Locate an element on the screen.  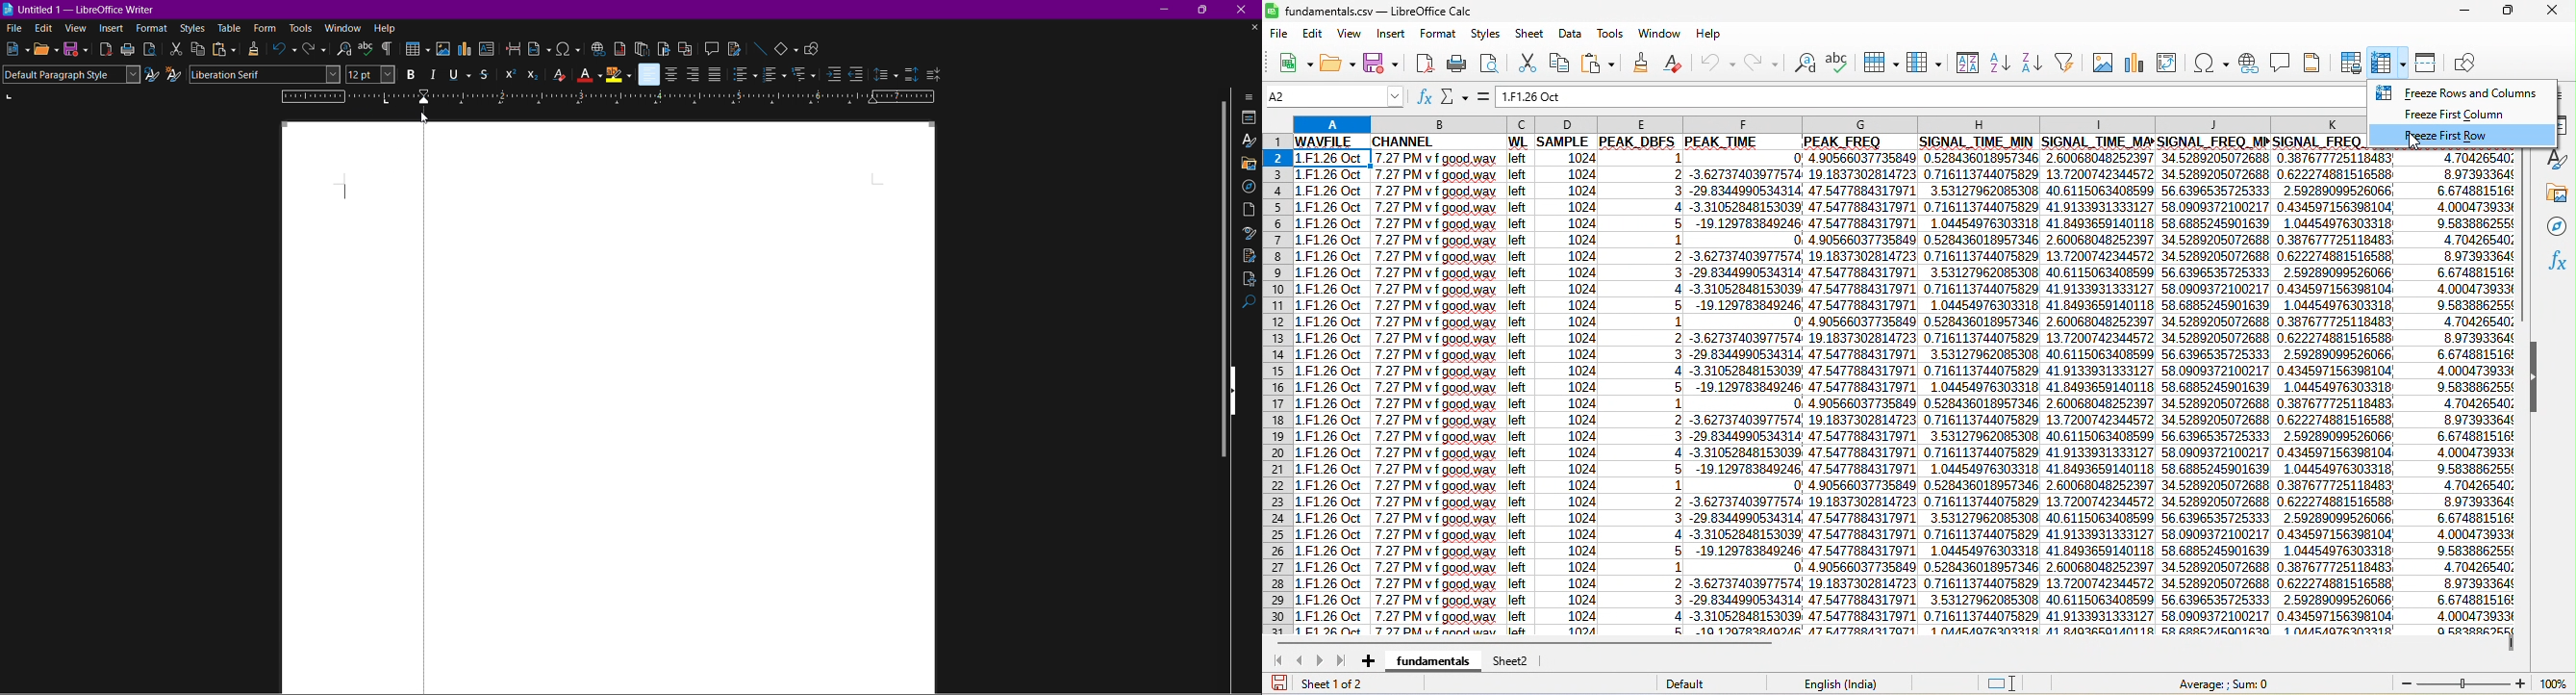
add sheet is located at coordinates (1369, 658).